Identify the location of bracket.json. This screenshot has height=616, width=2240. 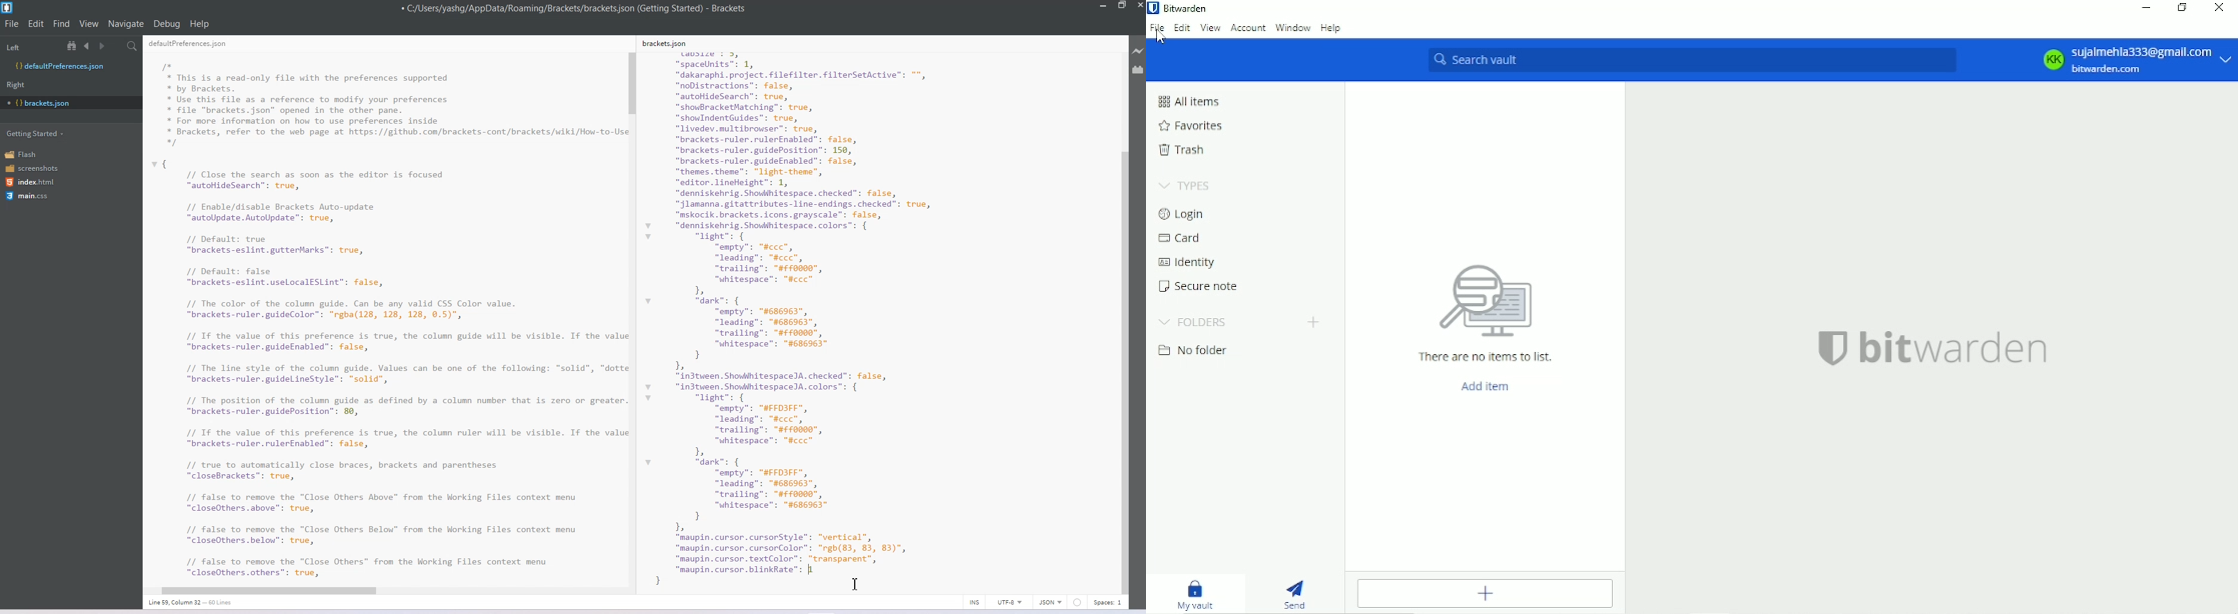
(68, 102).